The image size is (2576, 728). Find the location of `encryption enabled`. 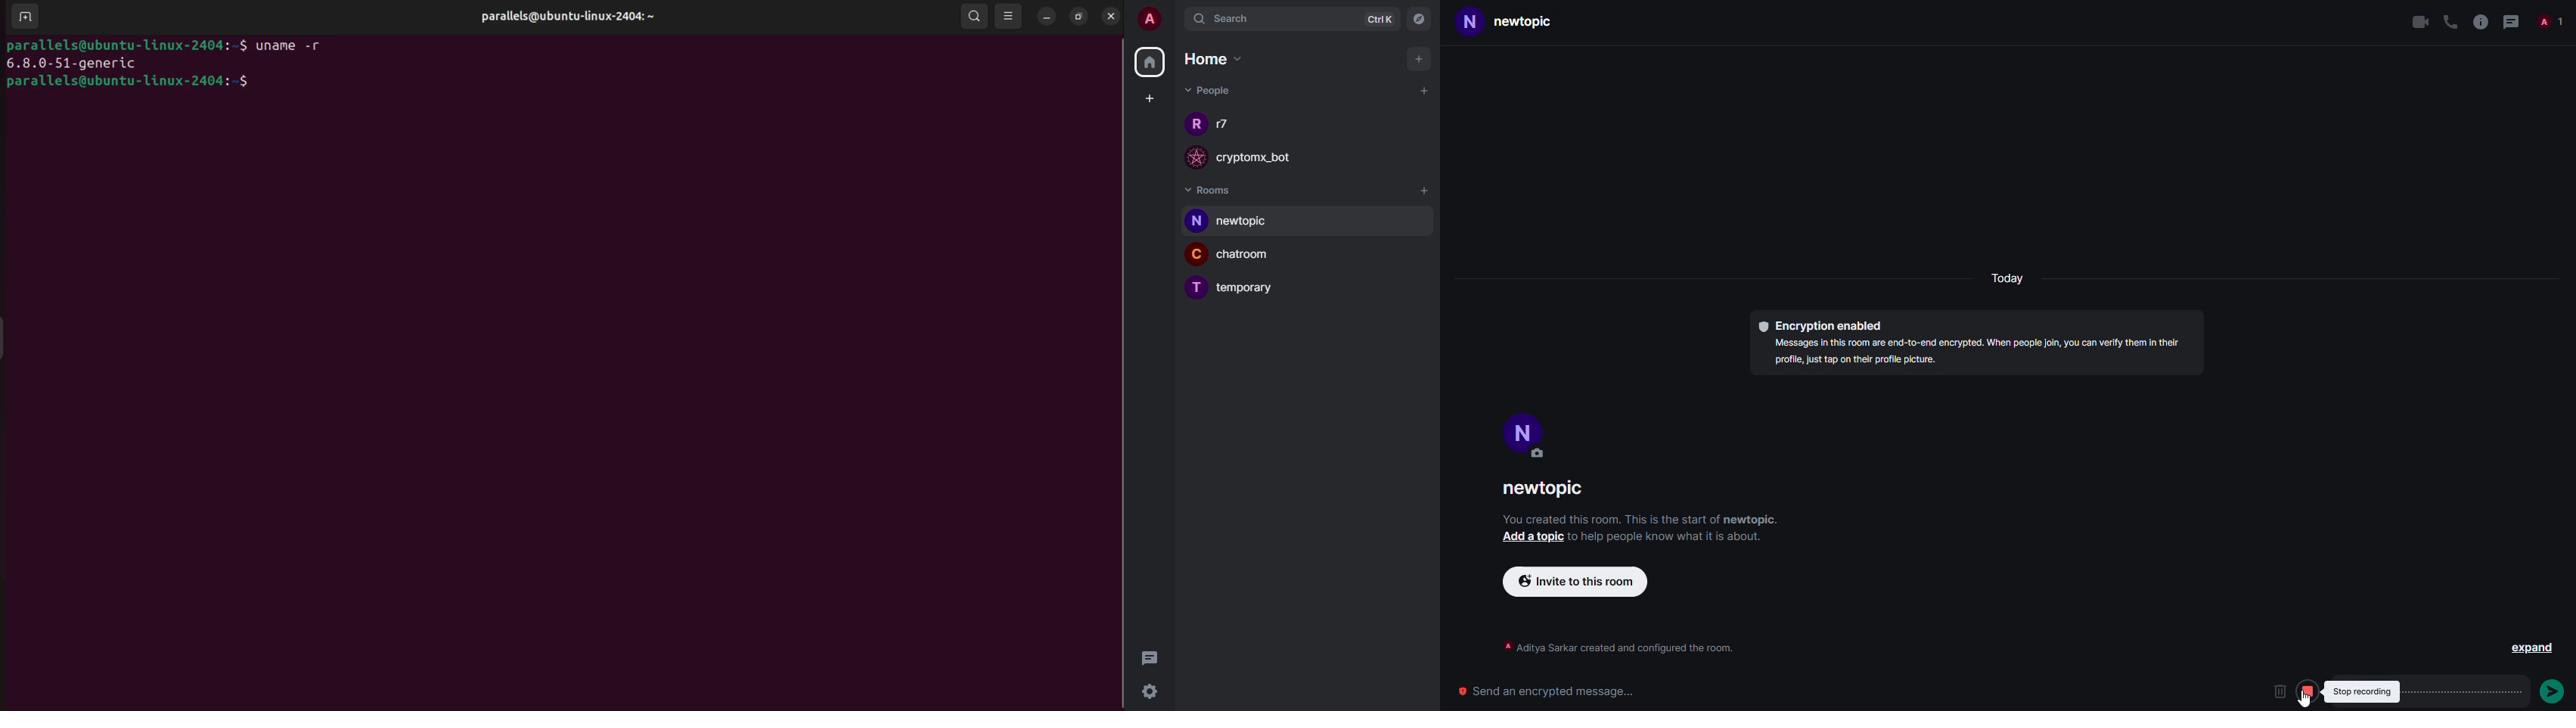

encryption enabled is located at coordinates (1823, 327).